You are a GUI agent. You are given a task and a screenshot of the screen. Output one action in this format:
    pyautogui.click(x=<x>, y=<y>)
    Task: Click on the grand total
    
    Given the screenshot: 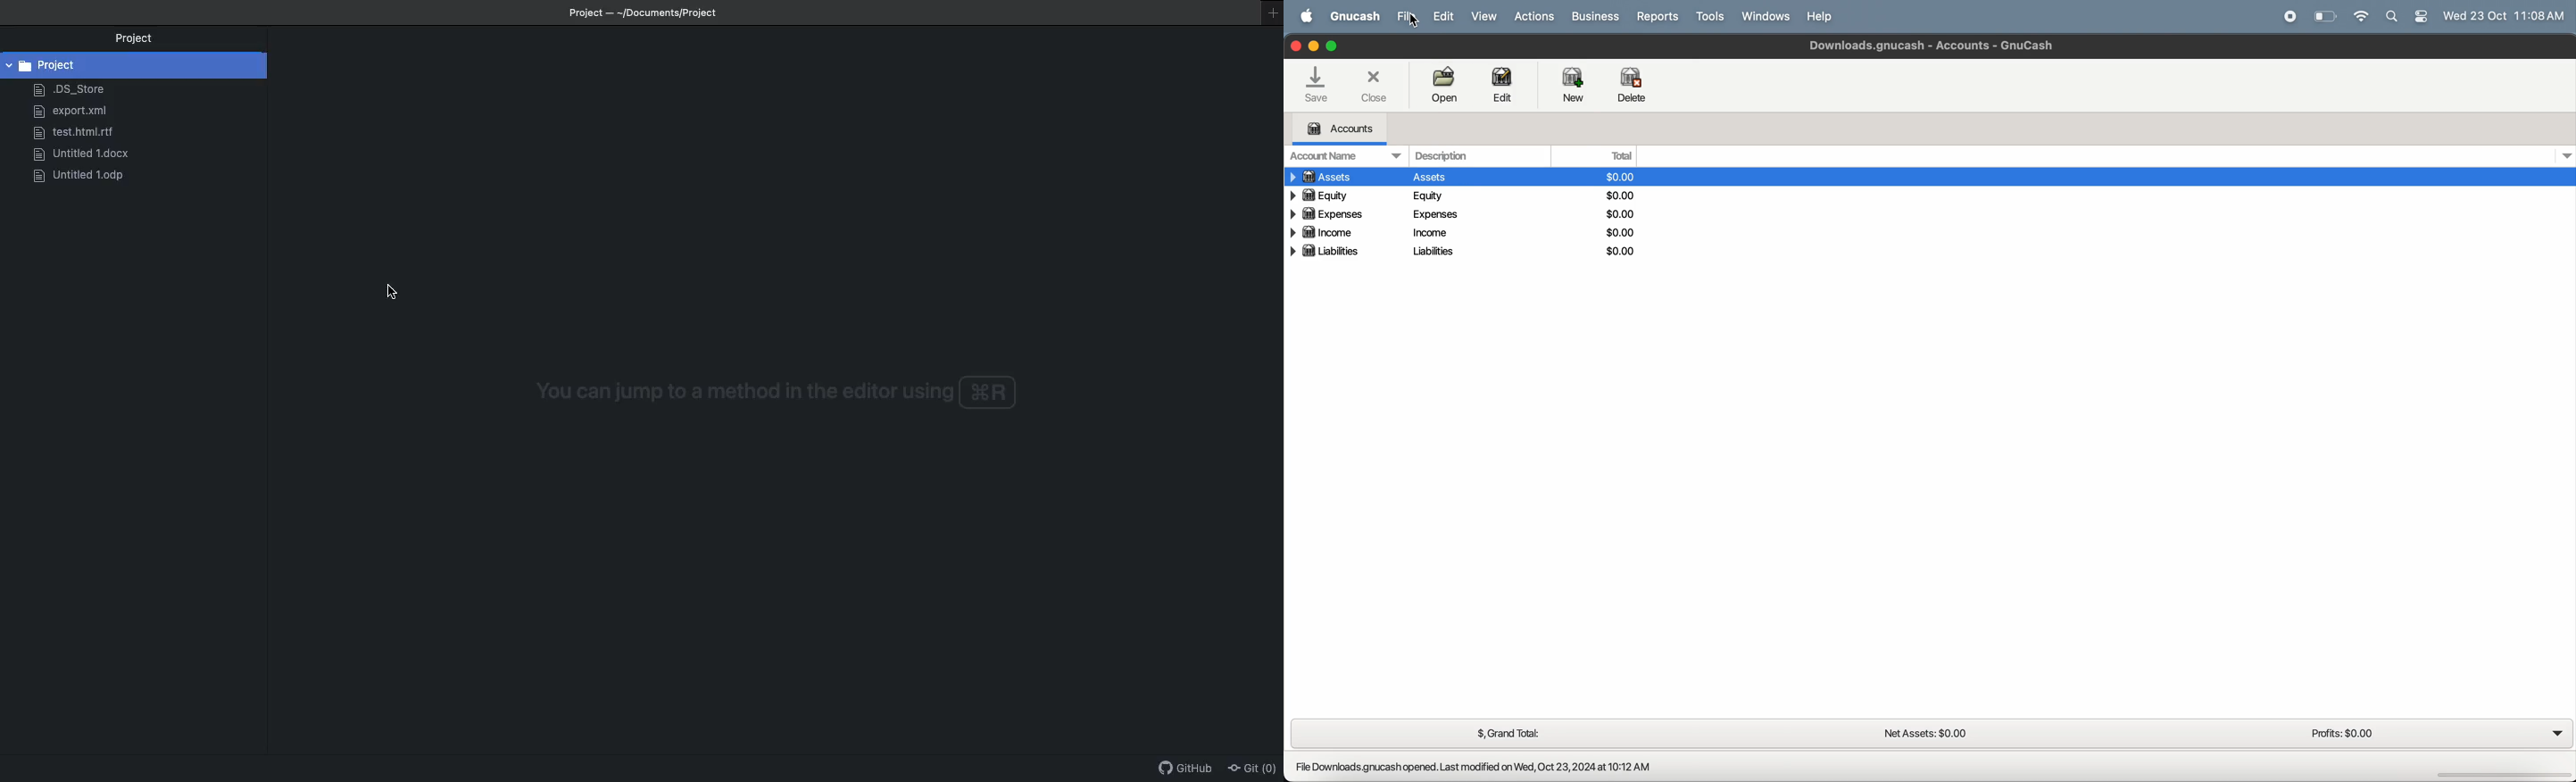 What is the action you would take?
    pyautogui.click(x=1518, y=734)
    